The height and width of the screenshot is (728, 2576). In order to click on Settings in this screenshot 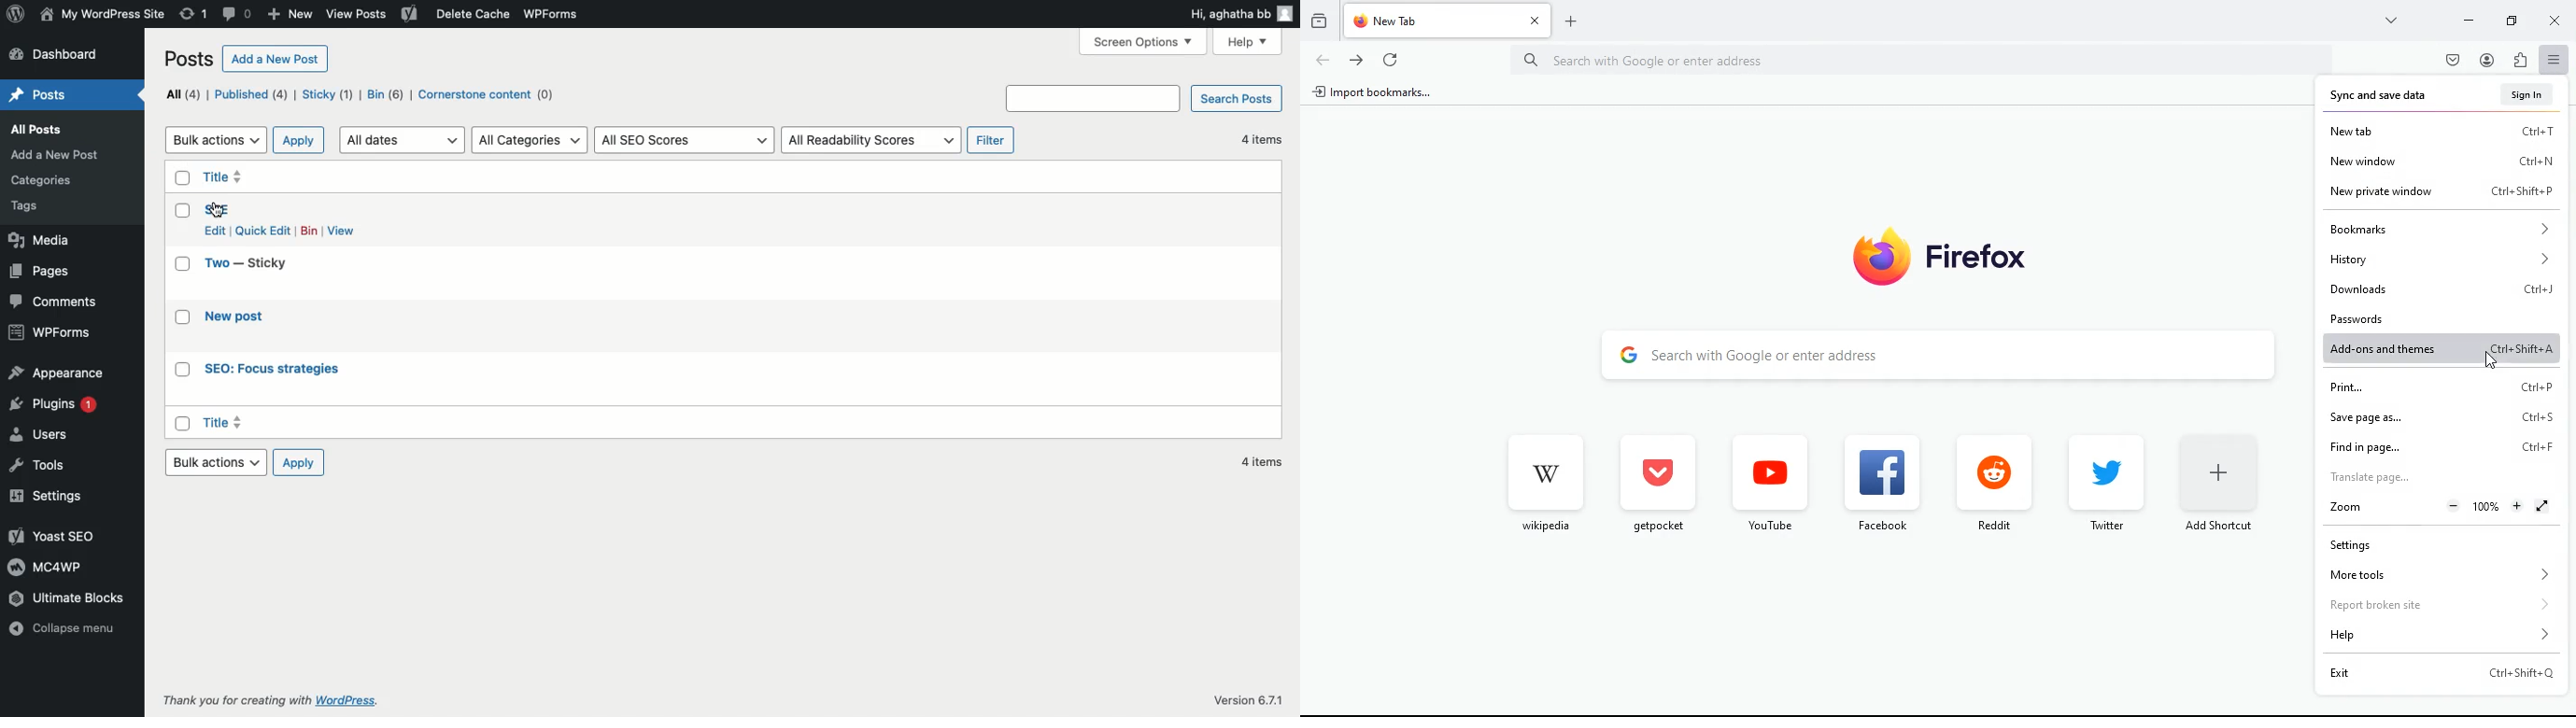, I will do `click(51, 498)`.